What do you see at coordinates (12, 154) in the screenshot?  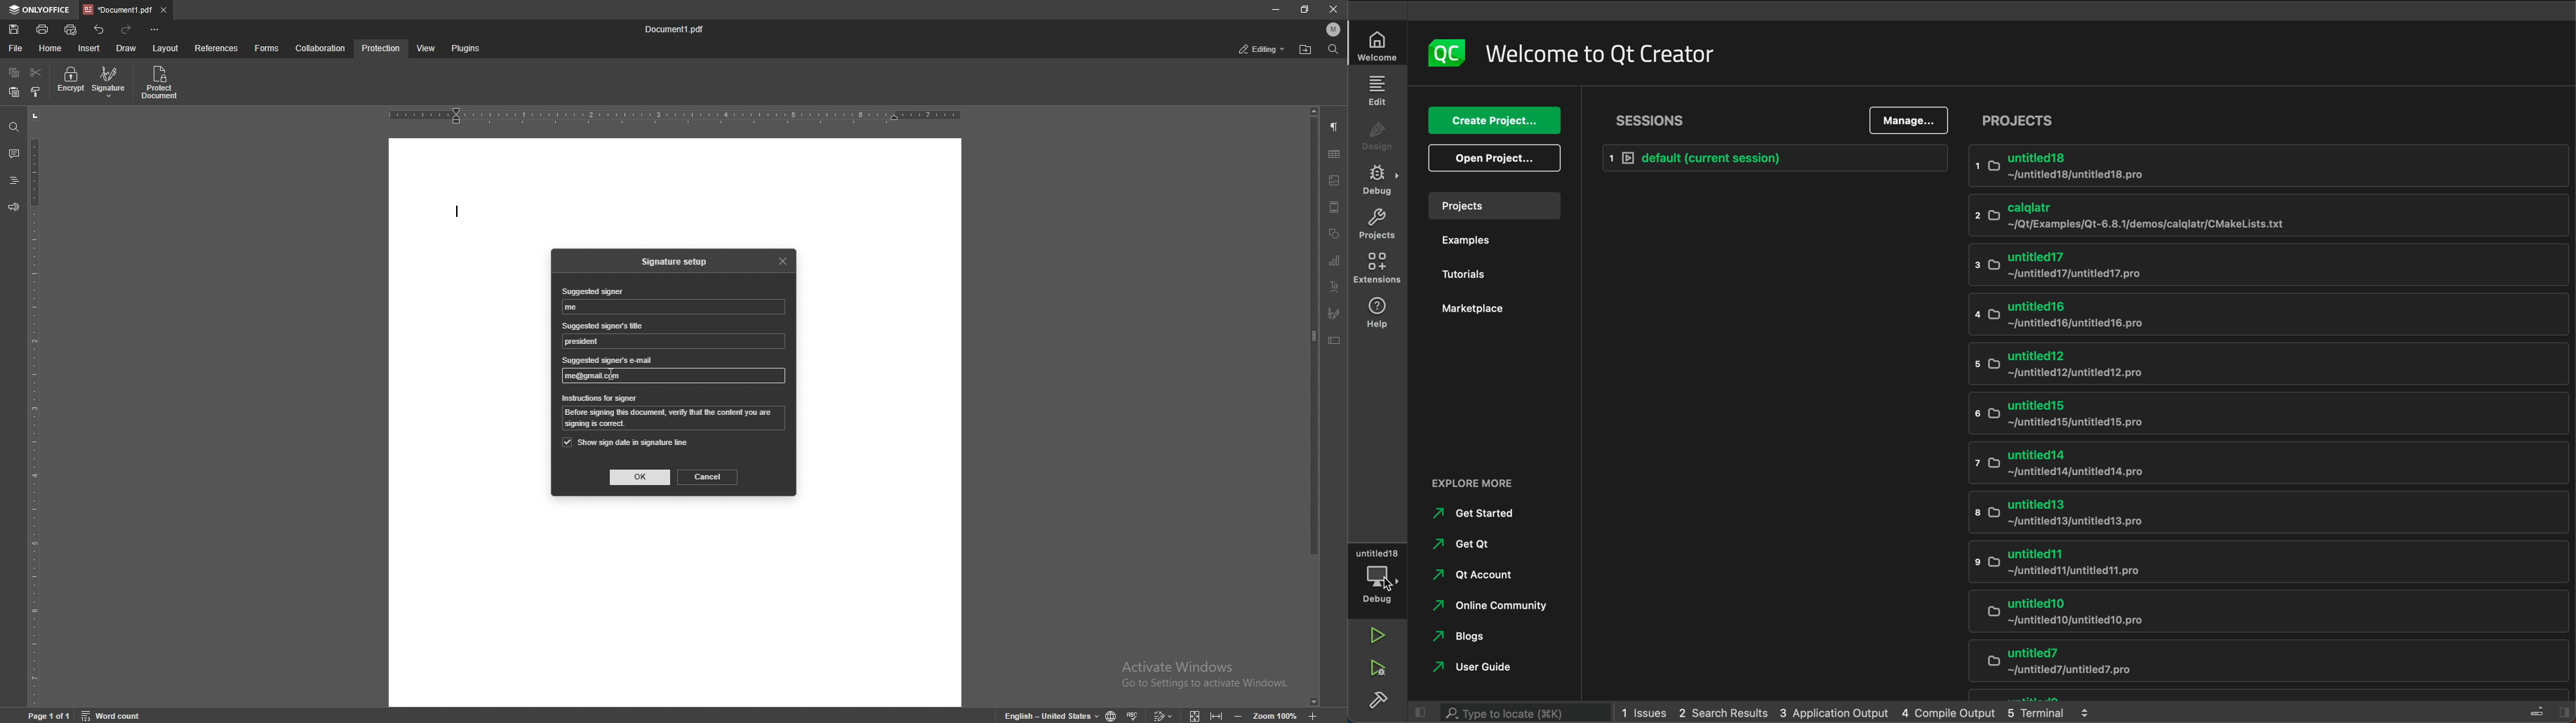 I see `comment` at bounding box center [12, 154].